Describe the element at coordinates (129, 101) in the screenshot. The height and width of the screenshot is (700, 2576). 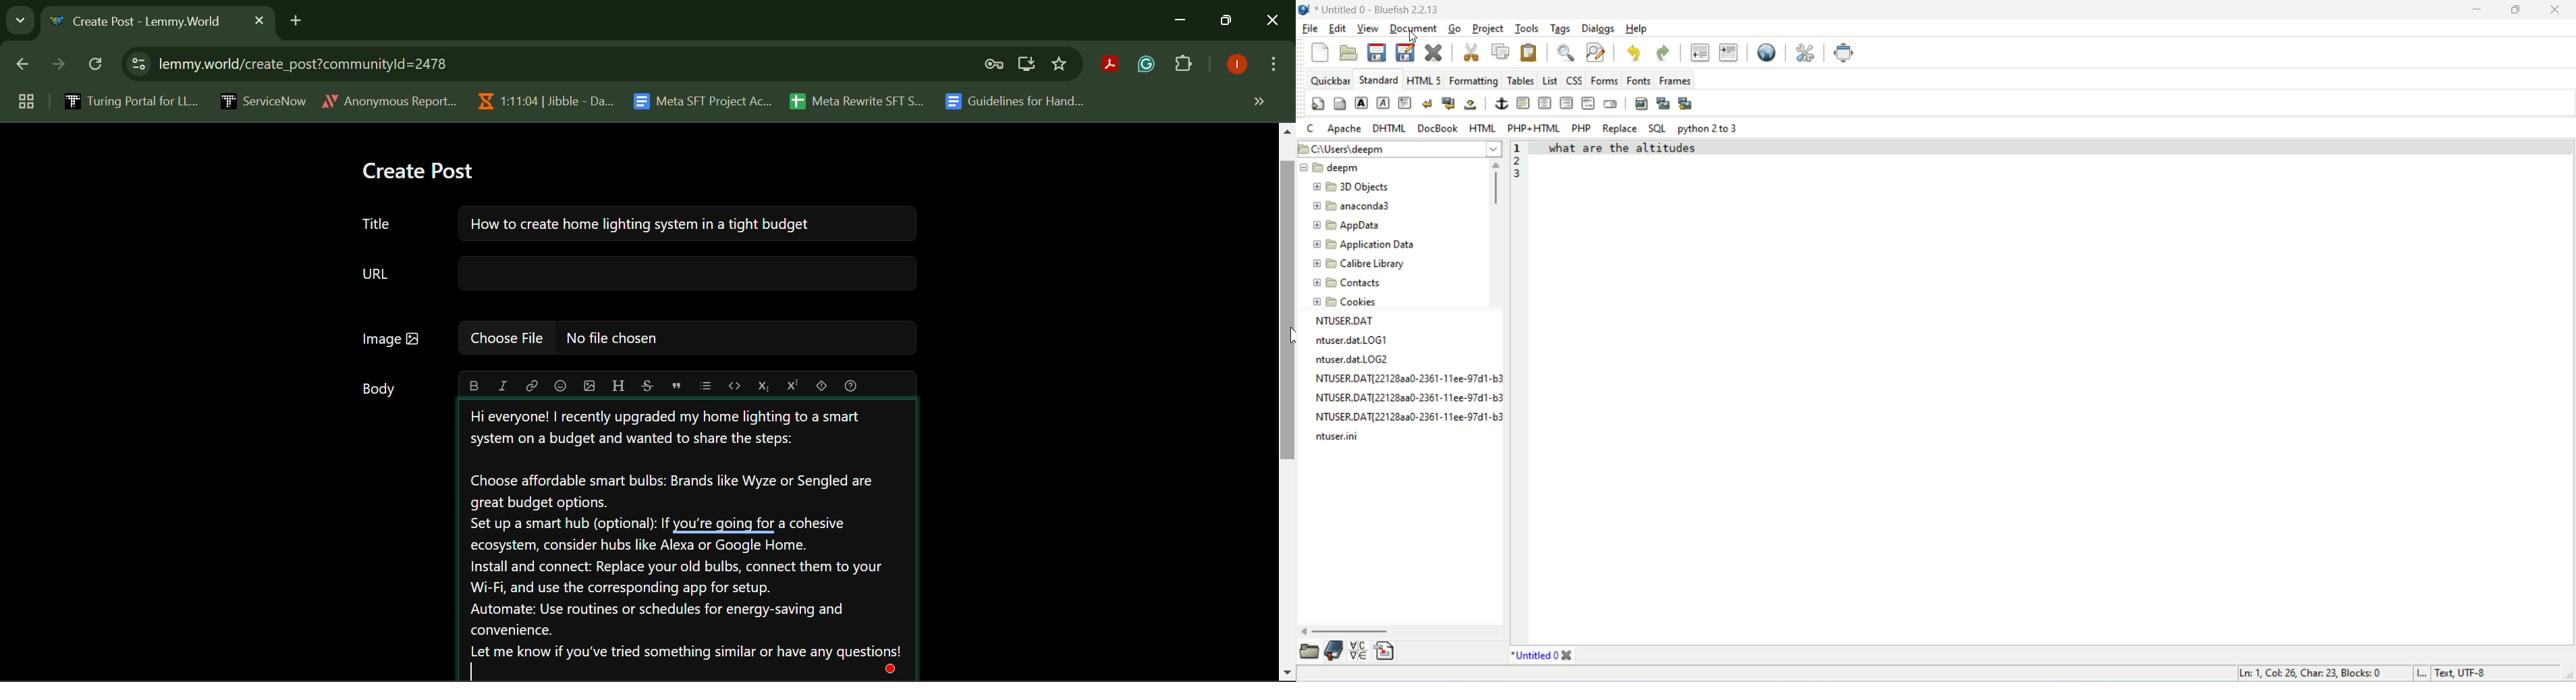
I see `Turing Portal for LLM` at that location.